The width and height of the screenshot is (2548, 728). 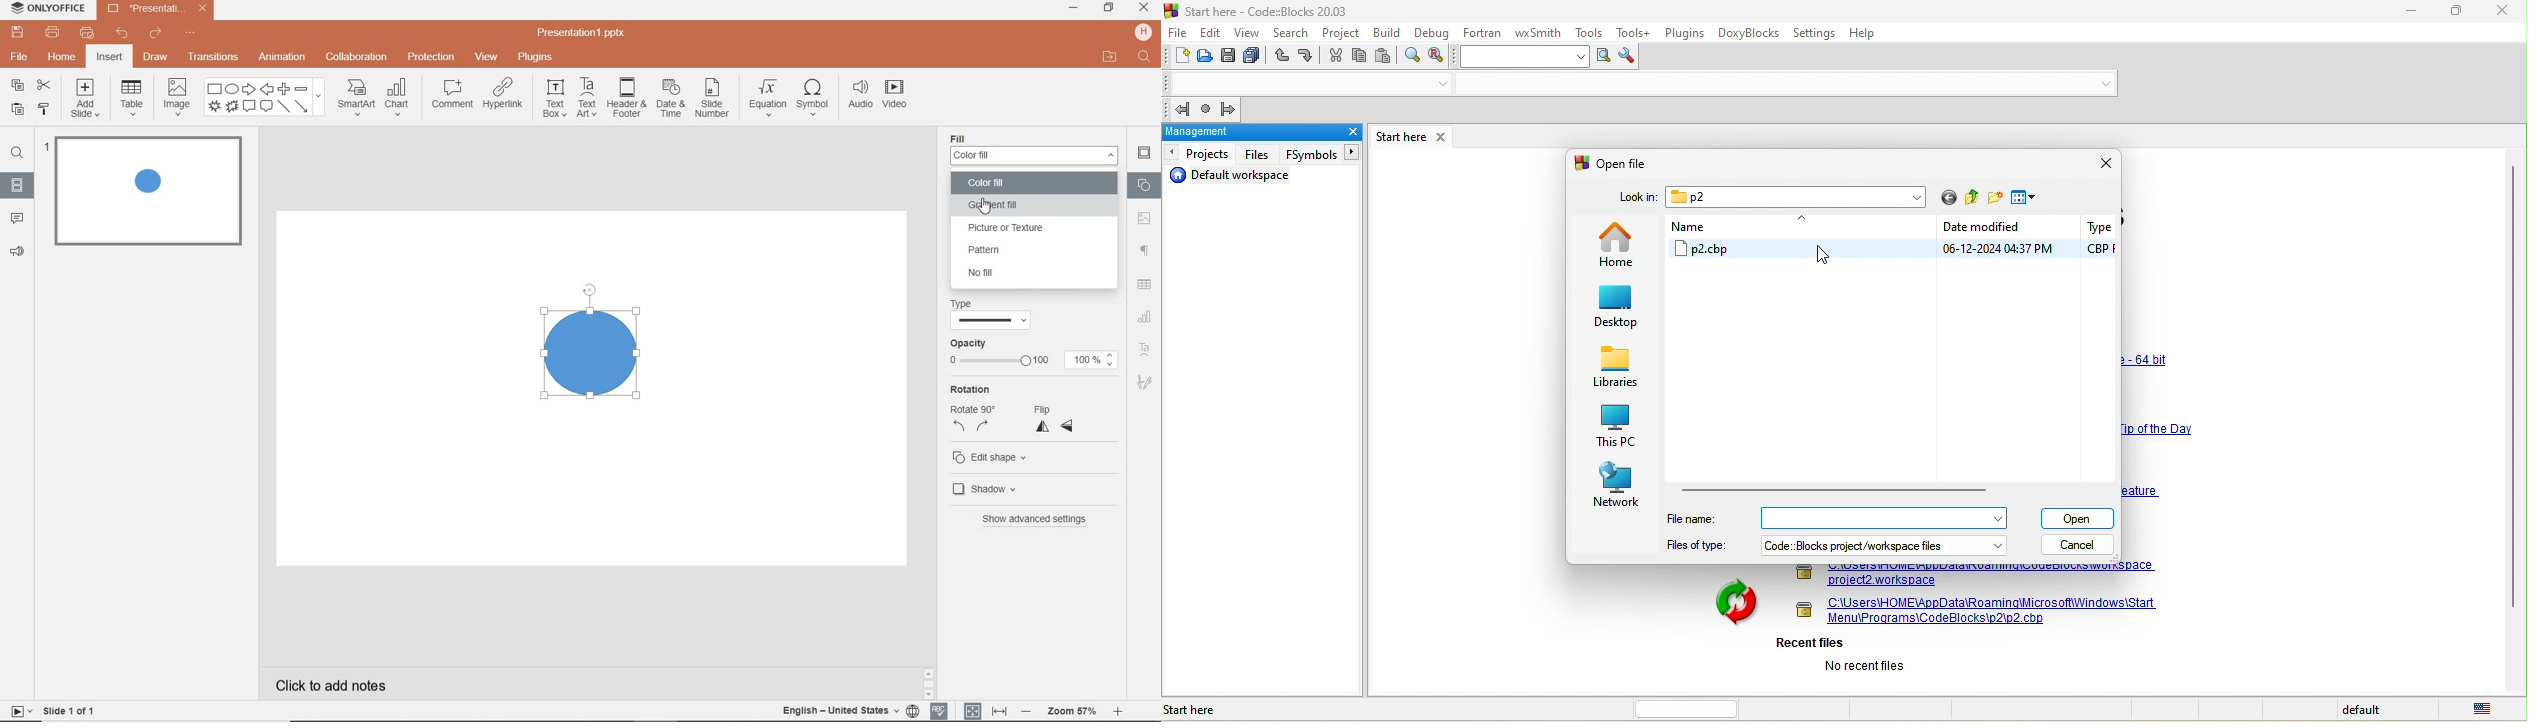 What do you see at coordinates (1250, 34) in the screenshot?
I see `view` at bounding box center [1250, 34].